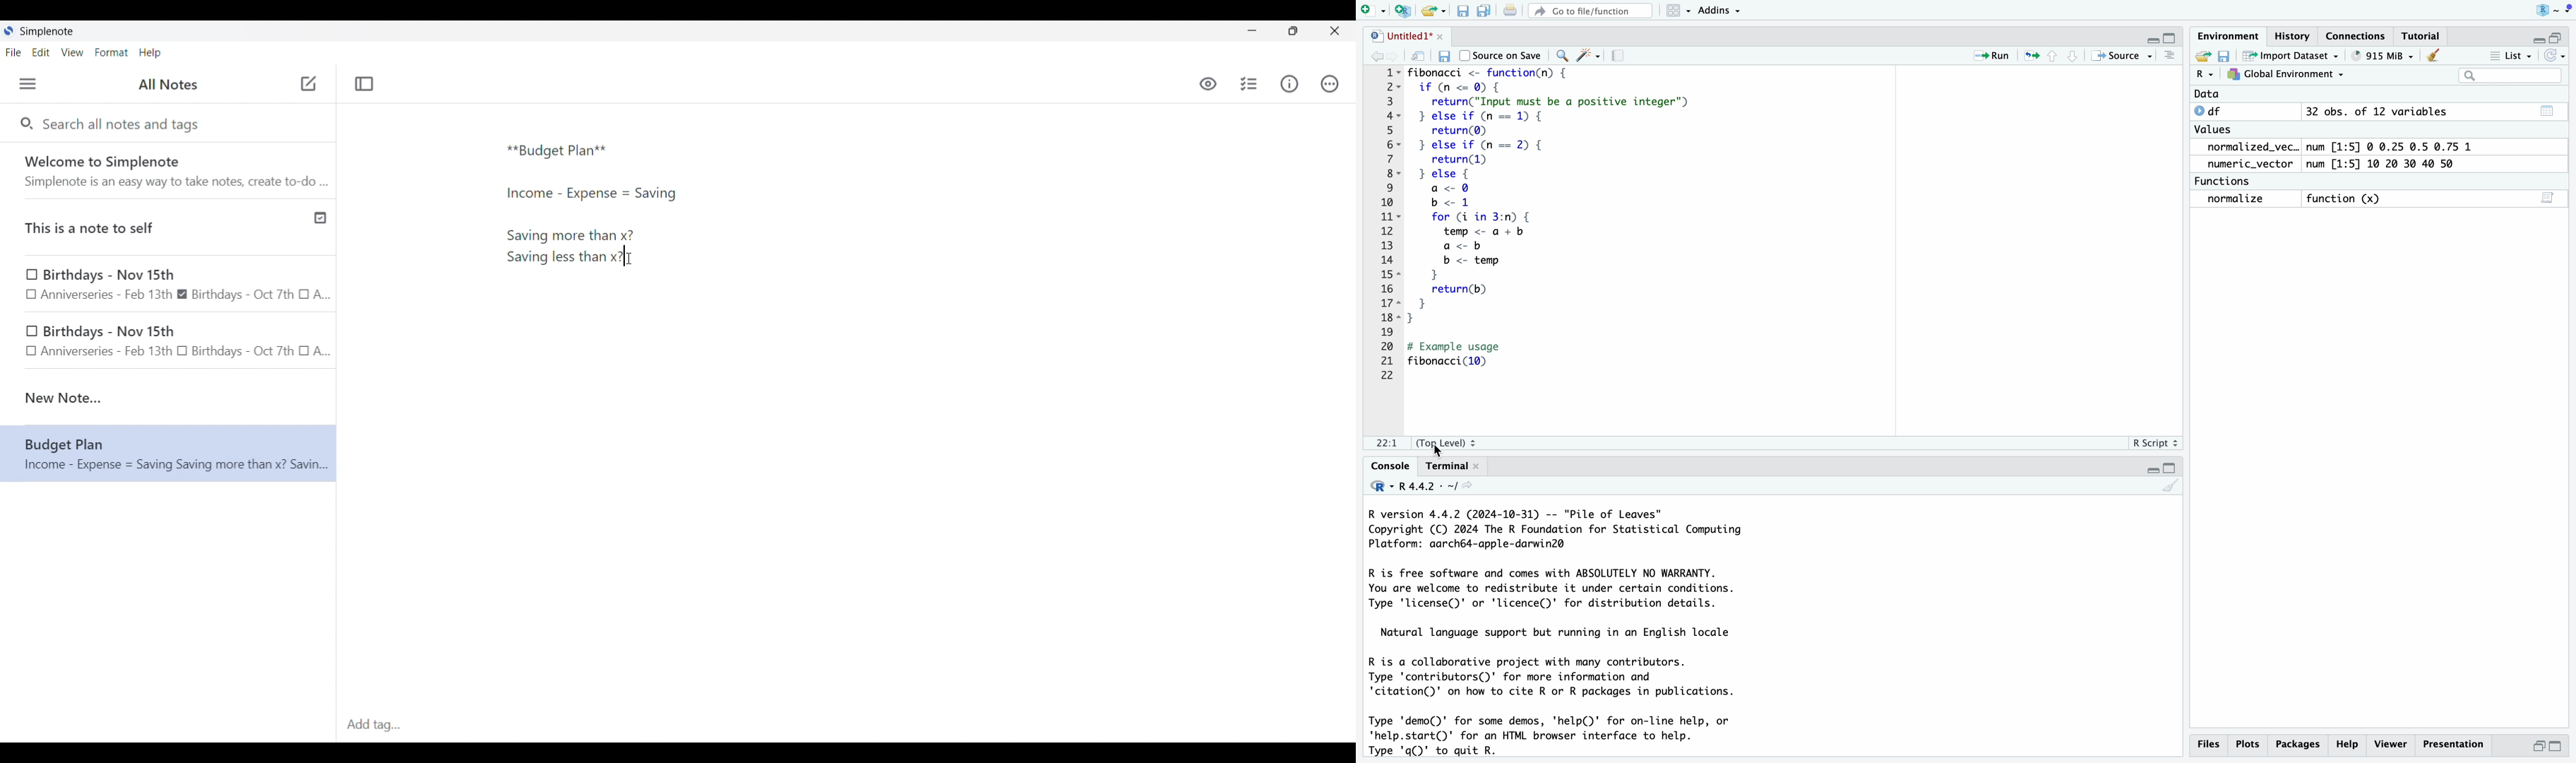 This screenshot has height=784, width=2576. I want to click on Type 'demo()' for some demos, 'help()' for on-line help, or
'help.start()' for an HTML browser interface to help.
Type 'q()' to quit R., so click(1566, 736).